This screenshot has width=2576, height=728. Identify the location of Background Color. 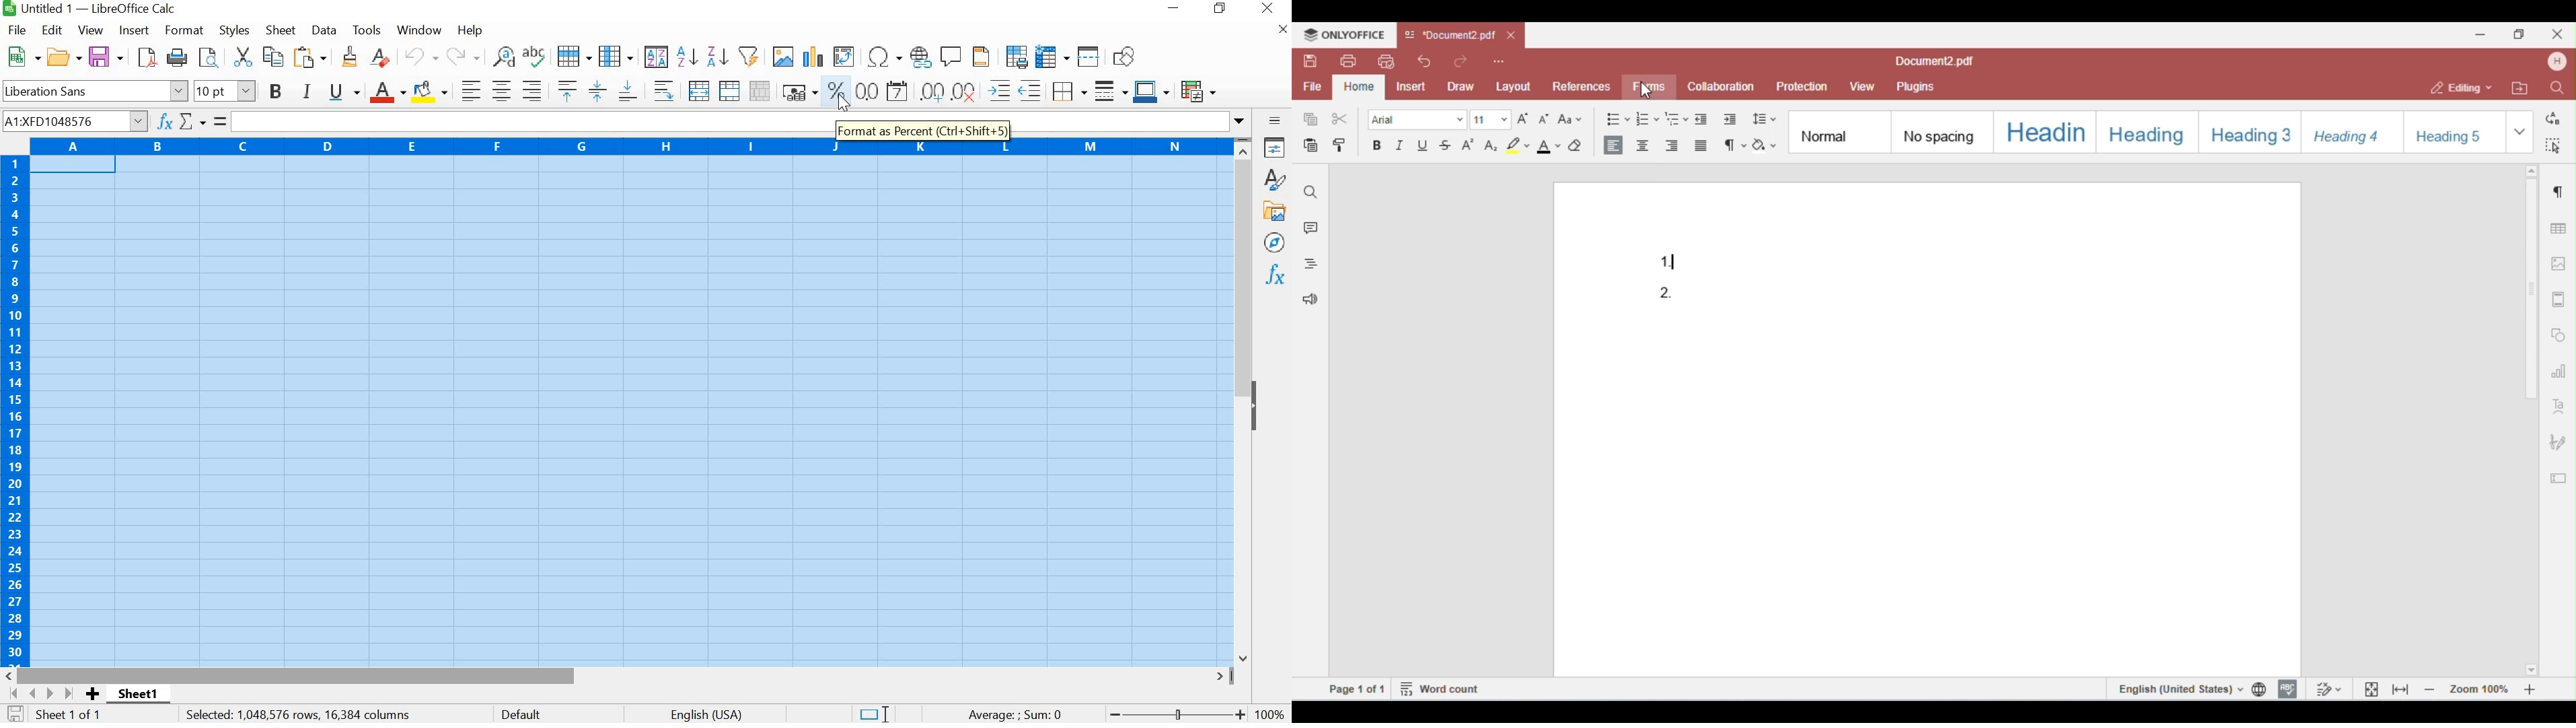
(431, 92).